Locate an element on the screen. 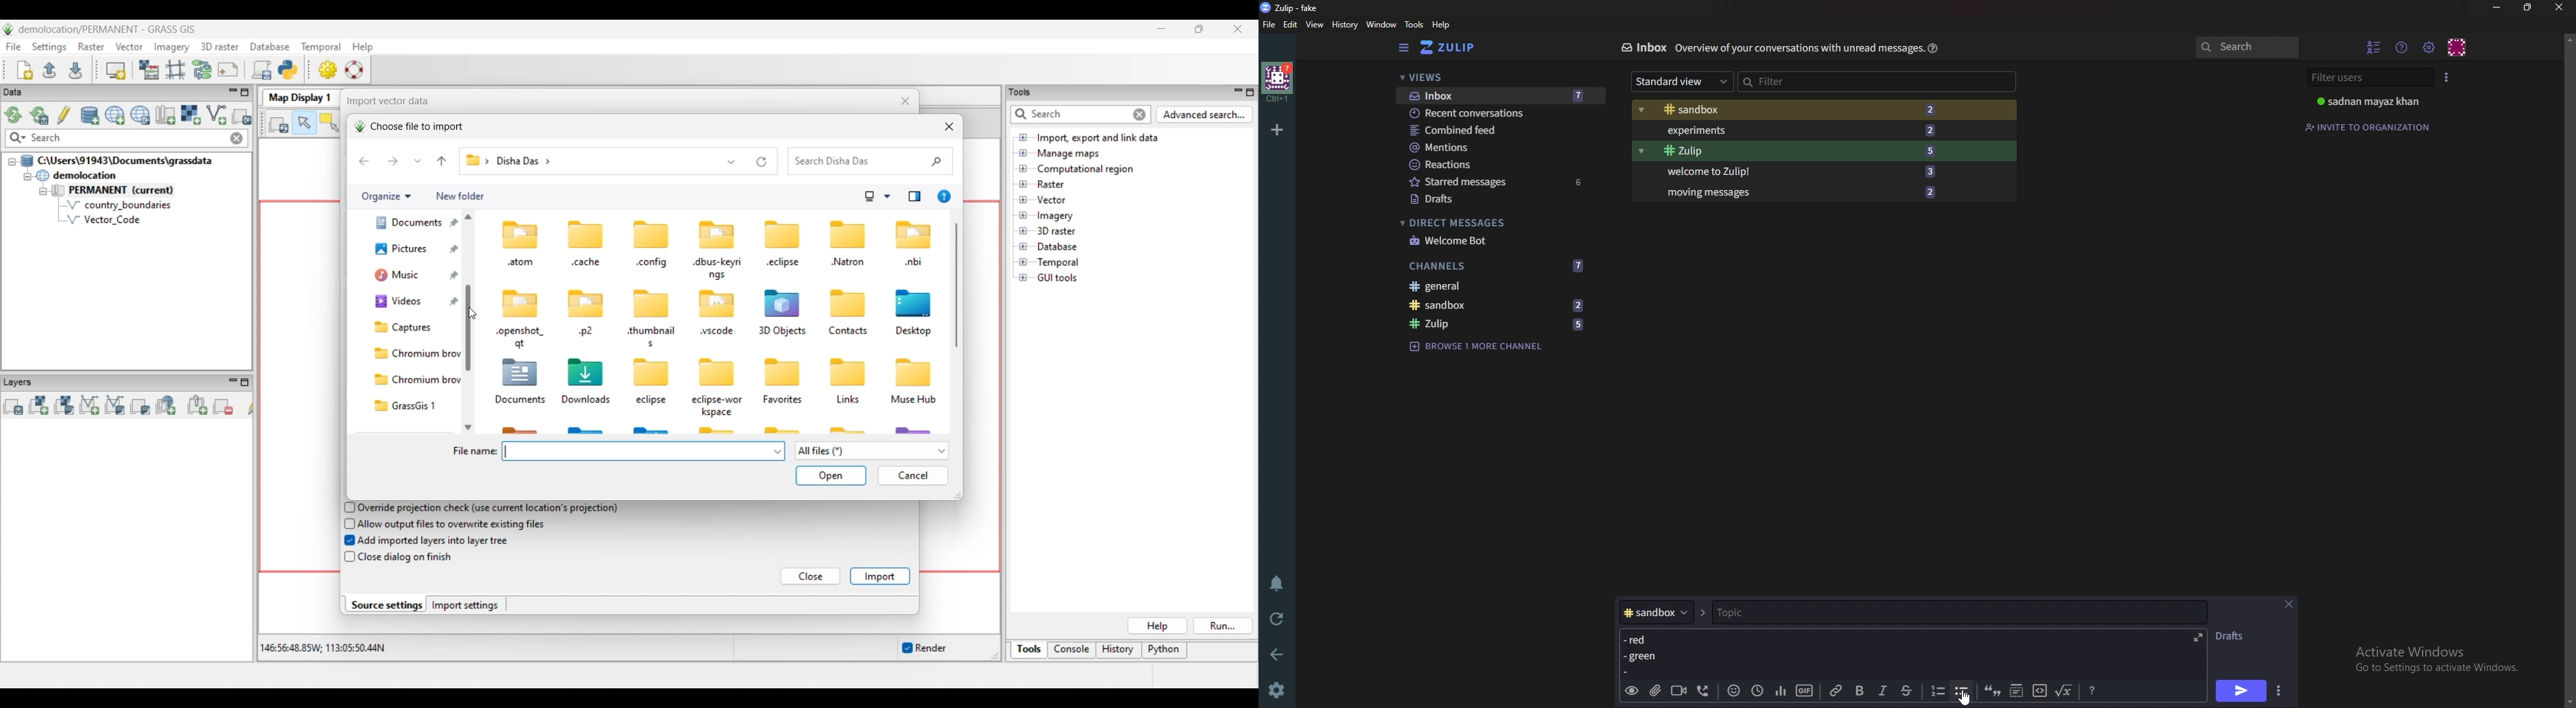  Video call is located at coordinates (1678, 689).